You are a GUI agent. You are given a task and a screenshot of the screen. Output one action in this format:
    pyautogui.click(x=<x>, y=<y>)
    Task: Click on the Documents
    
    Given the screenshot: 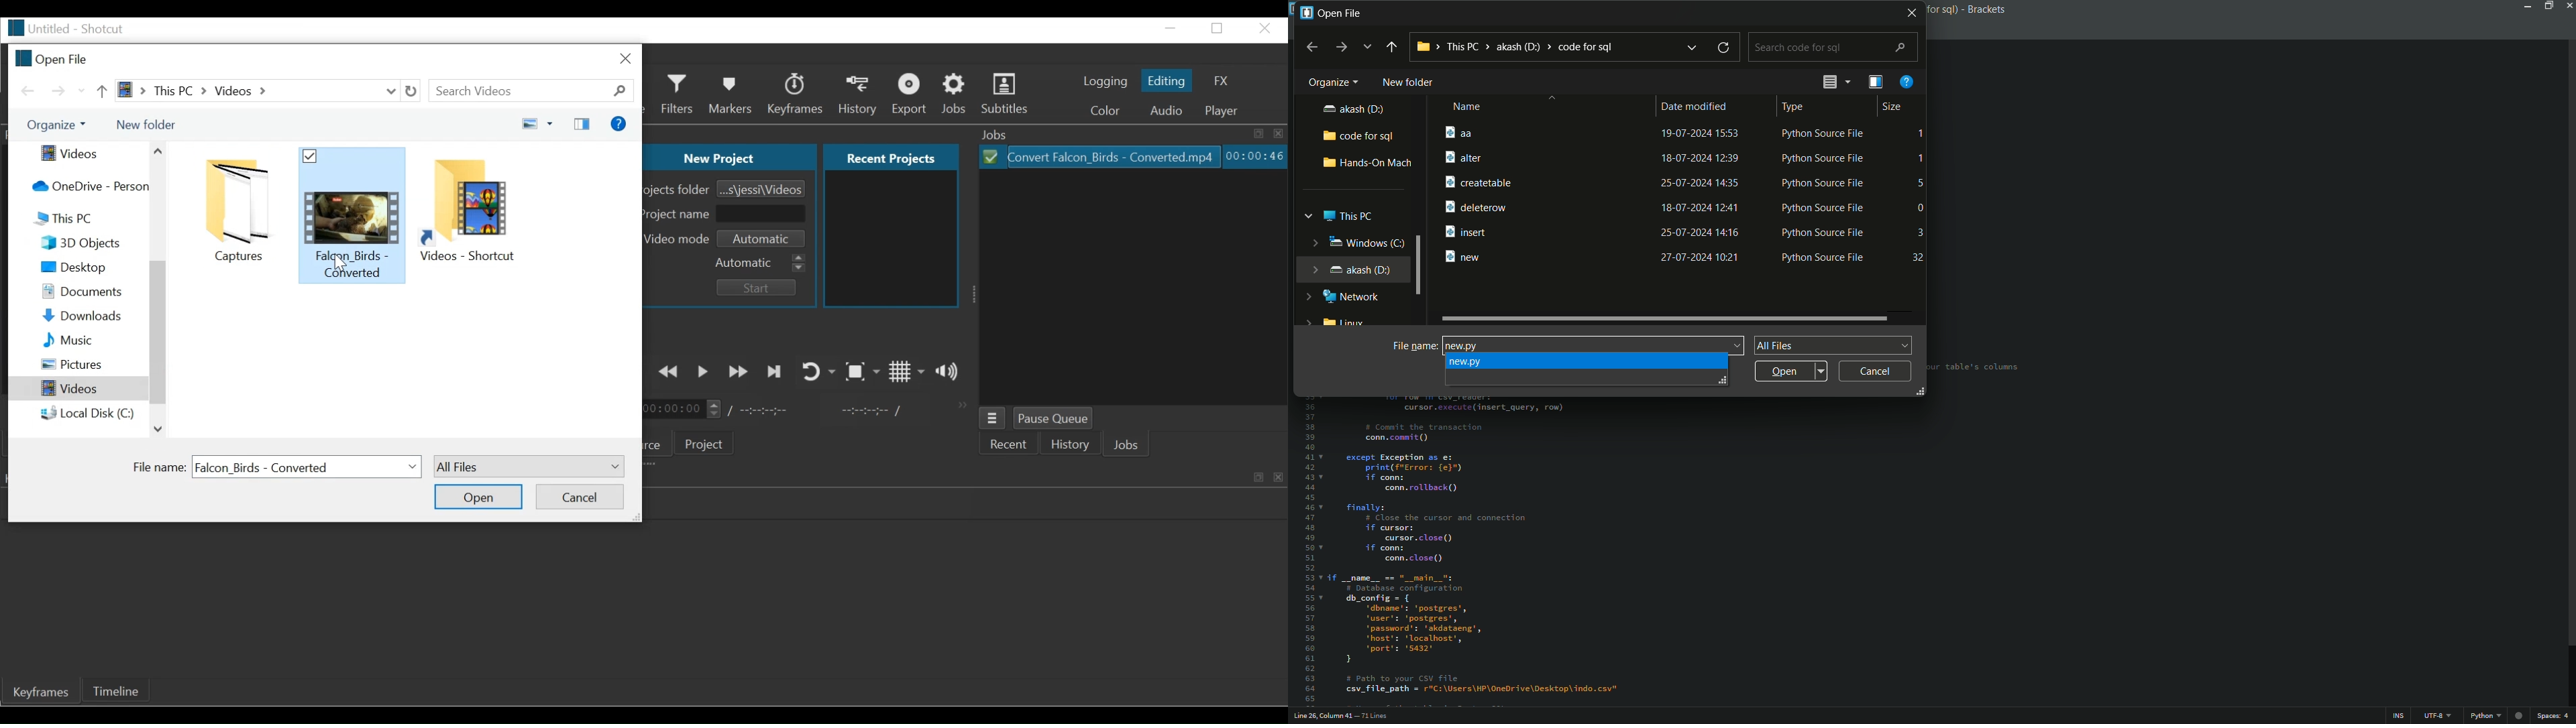 What is the action you would take?
    pyautogui.click(x=89, y=291)
    